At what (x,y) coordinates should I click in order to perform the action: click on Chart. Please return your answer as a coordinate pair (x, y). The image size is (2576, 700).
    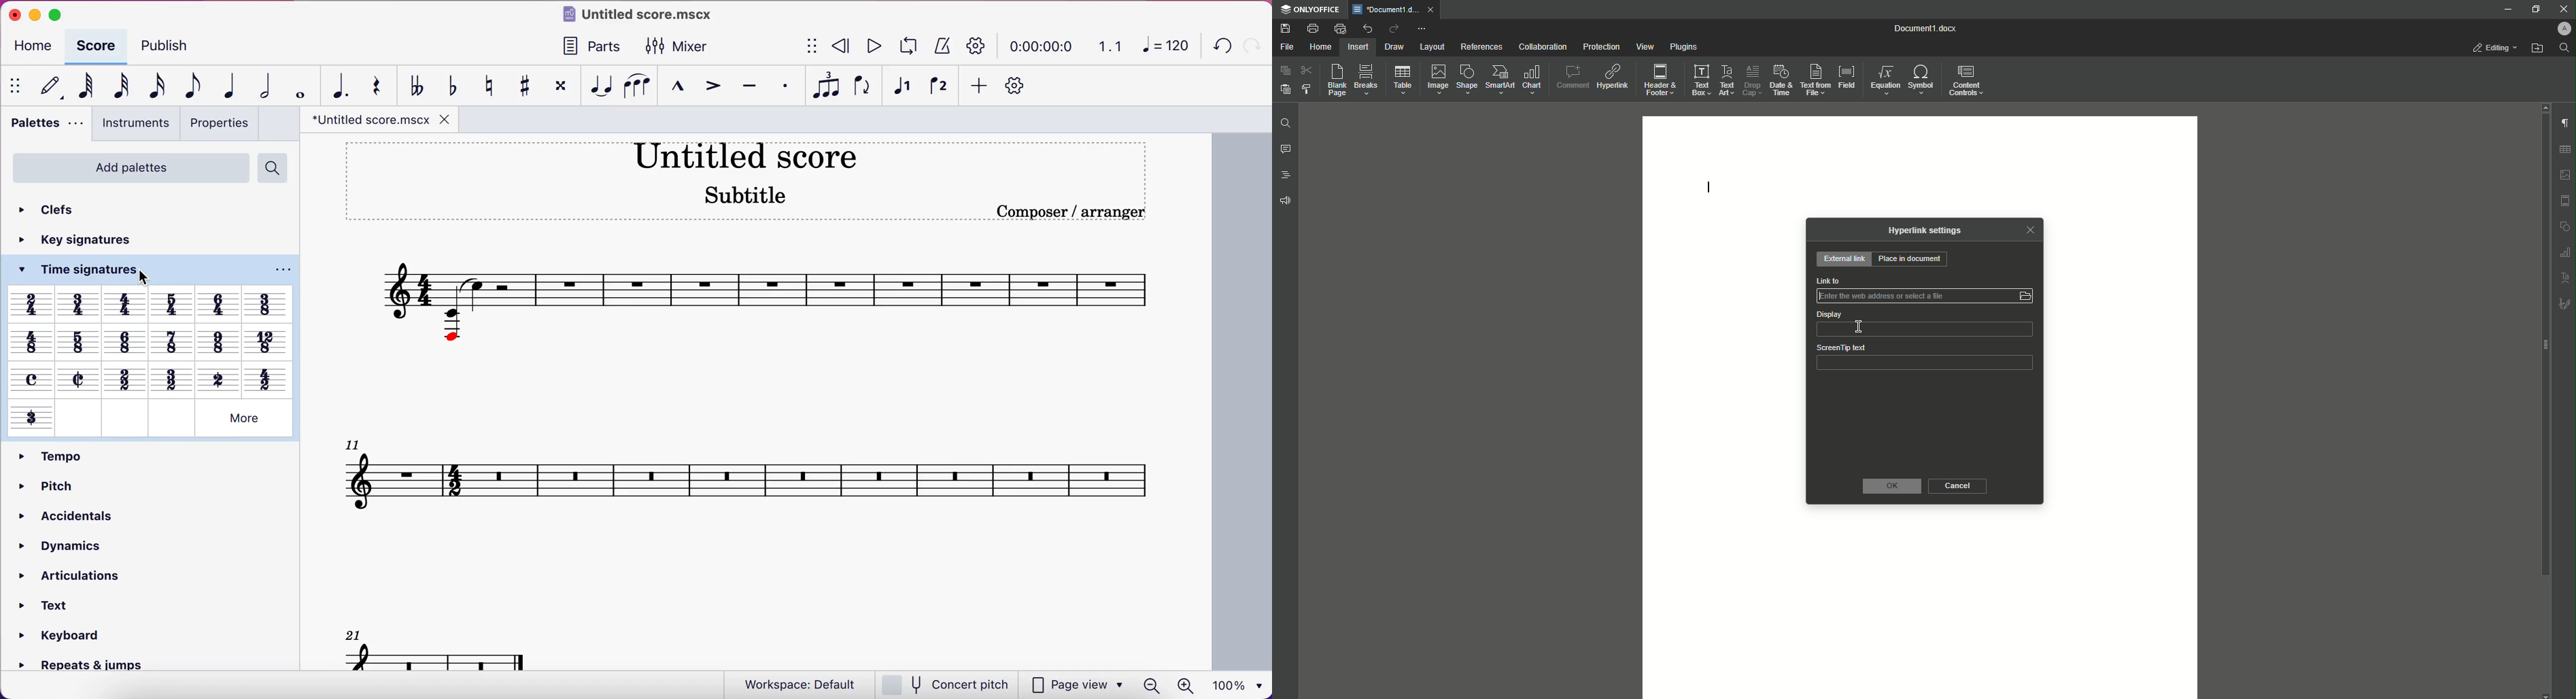
    Looking at the image, I should click on (1531, 80).